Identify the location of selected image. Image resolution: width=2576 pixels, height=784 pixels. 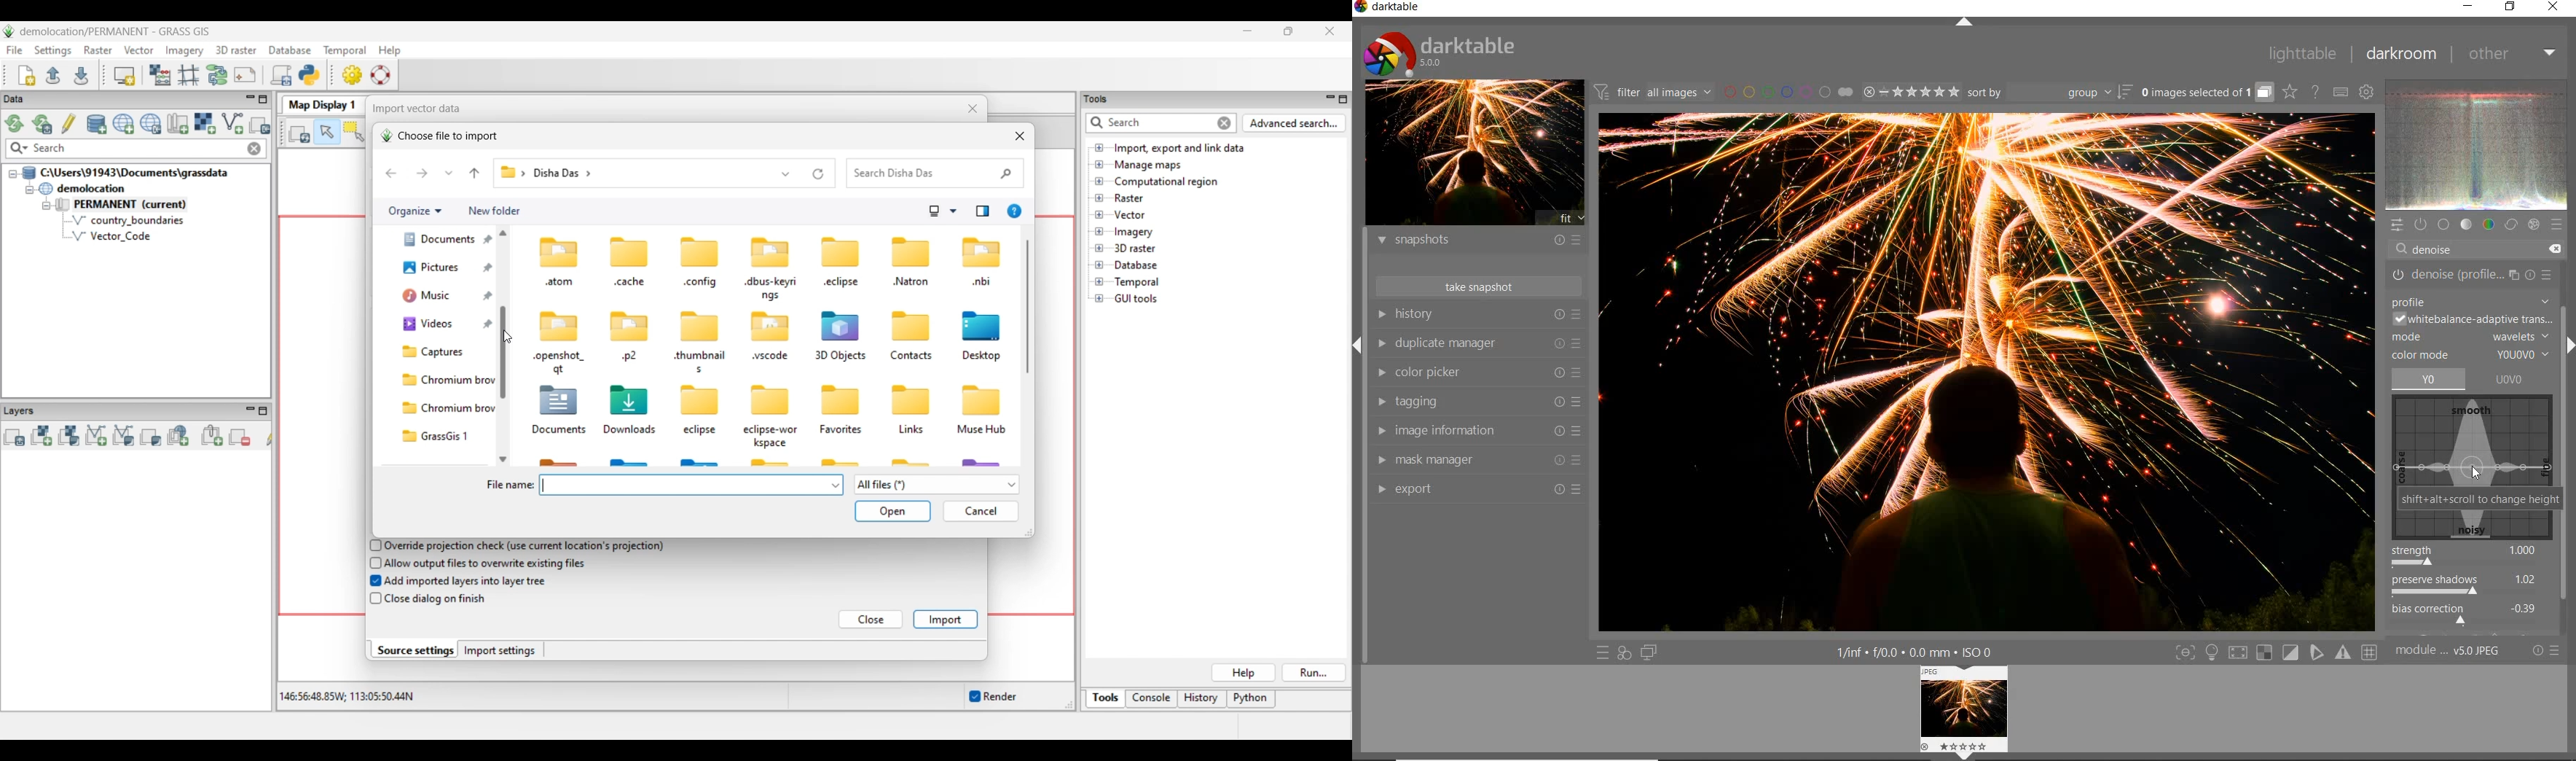
(1987, 372).